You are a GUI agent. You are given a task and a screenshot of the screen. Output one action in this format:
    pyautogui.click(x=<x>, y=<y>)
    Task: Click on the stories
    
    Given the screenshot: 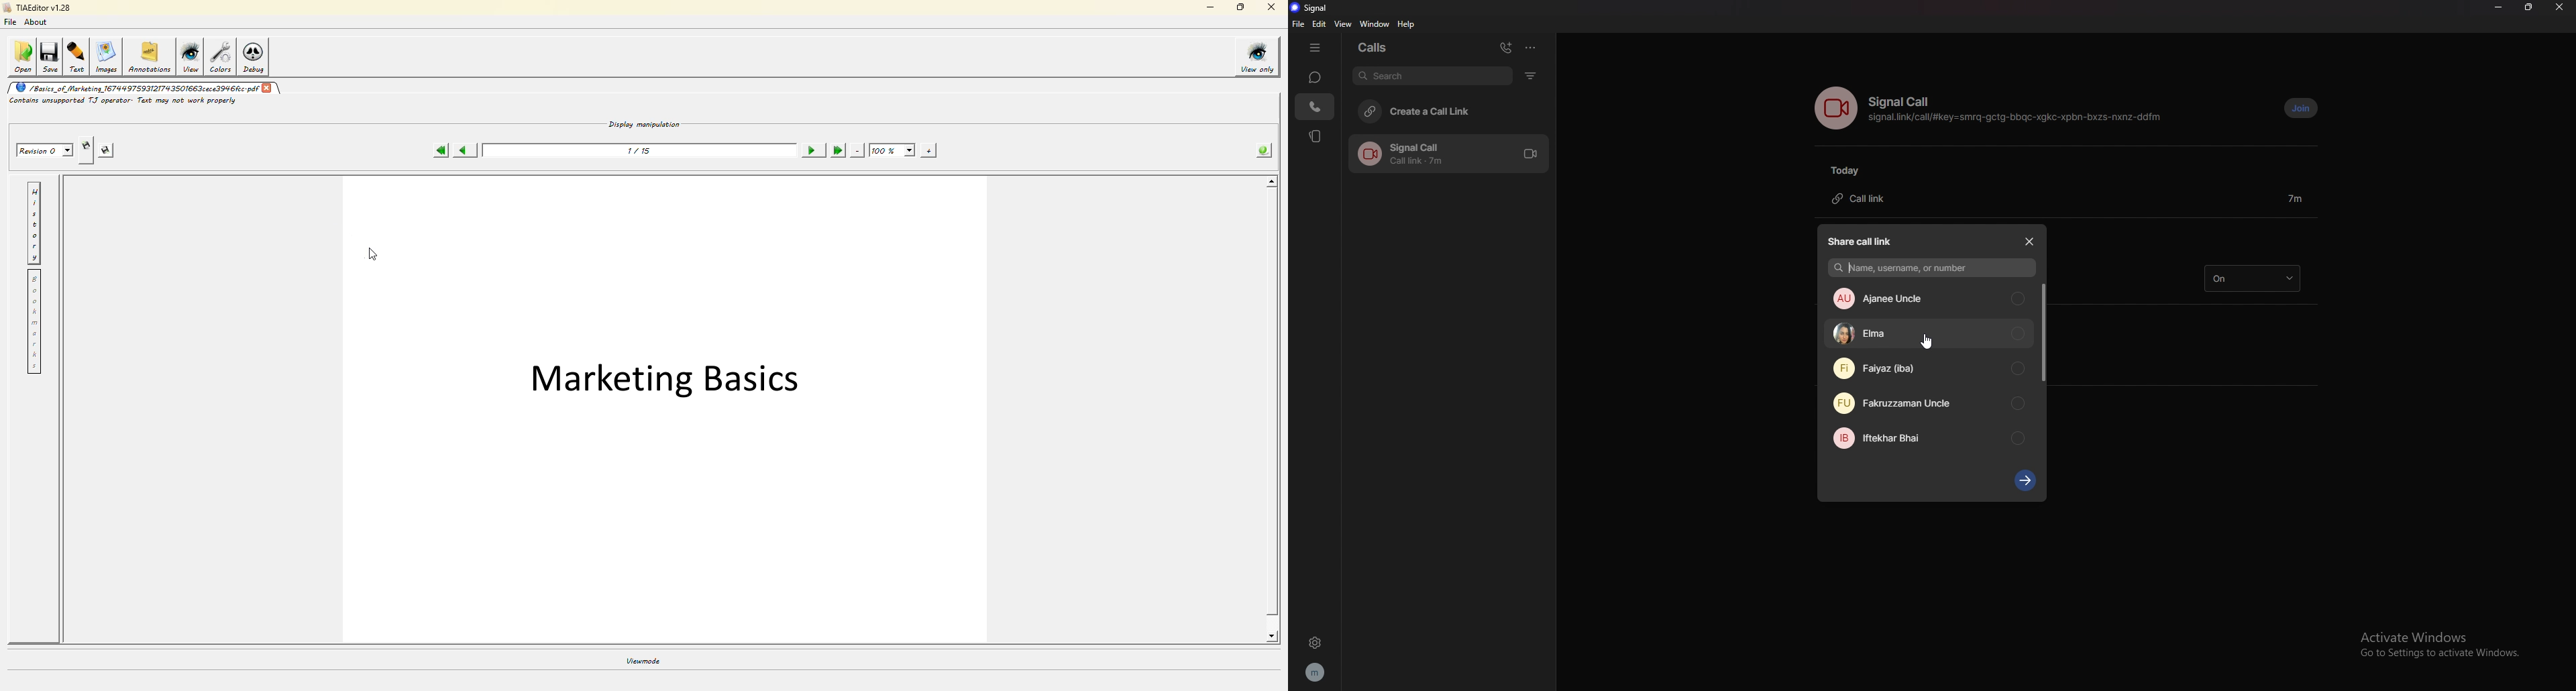 What is the action you would take?
    pyautogui.click(x=1317, y=136)
    